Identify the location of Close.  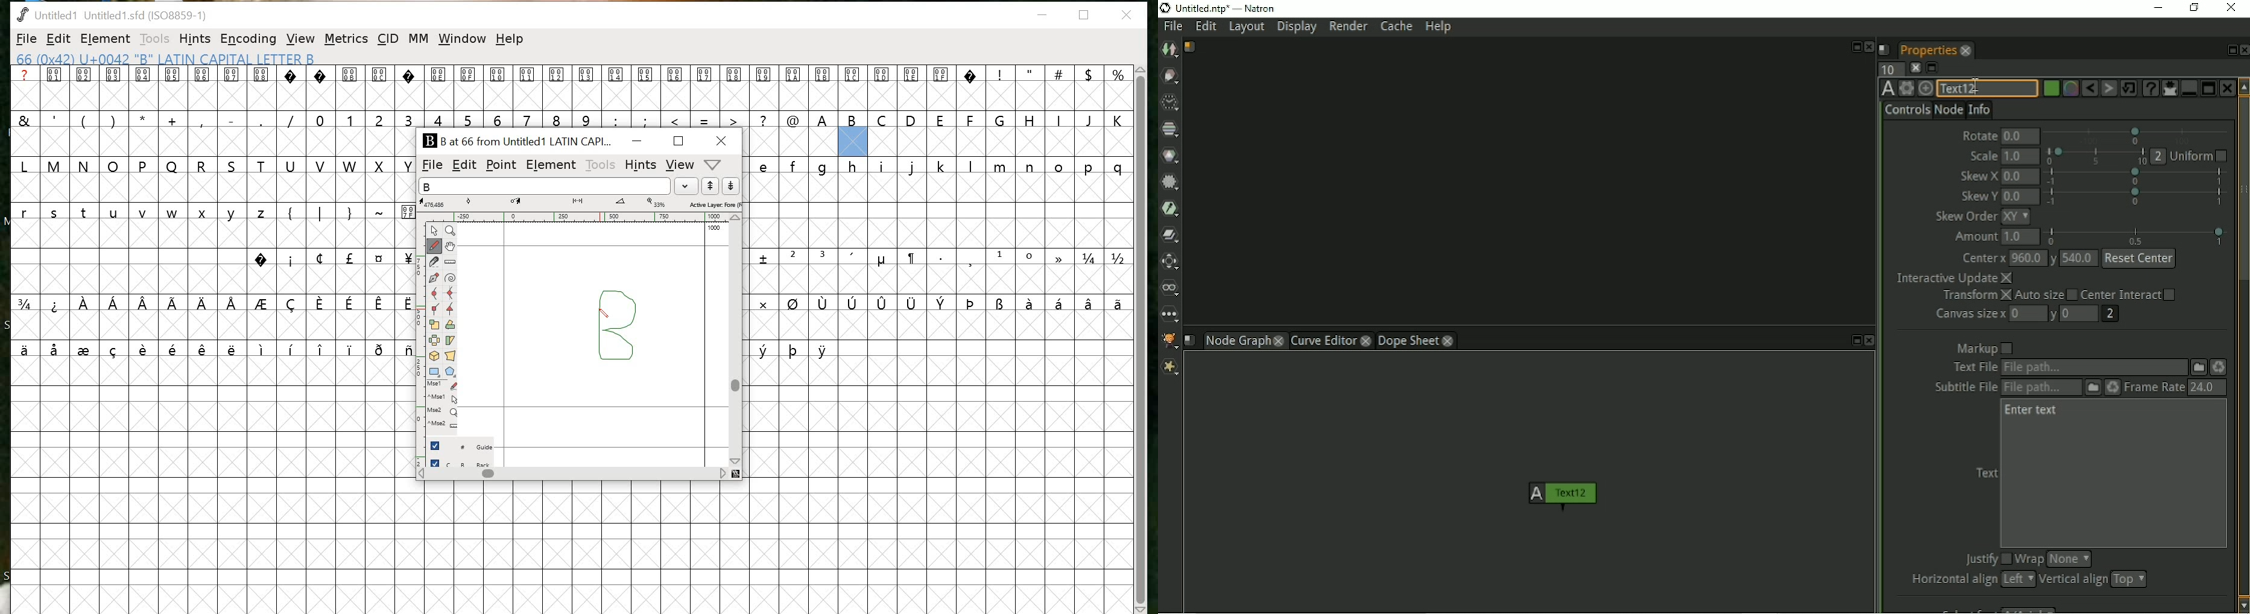
(1869, 47).